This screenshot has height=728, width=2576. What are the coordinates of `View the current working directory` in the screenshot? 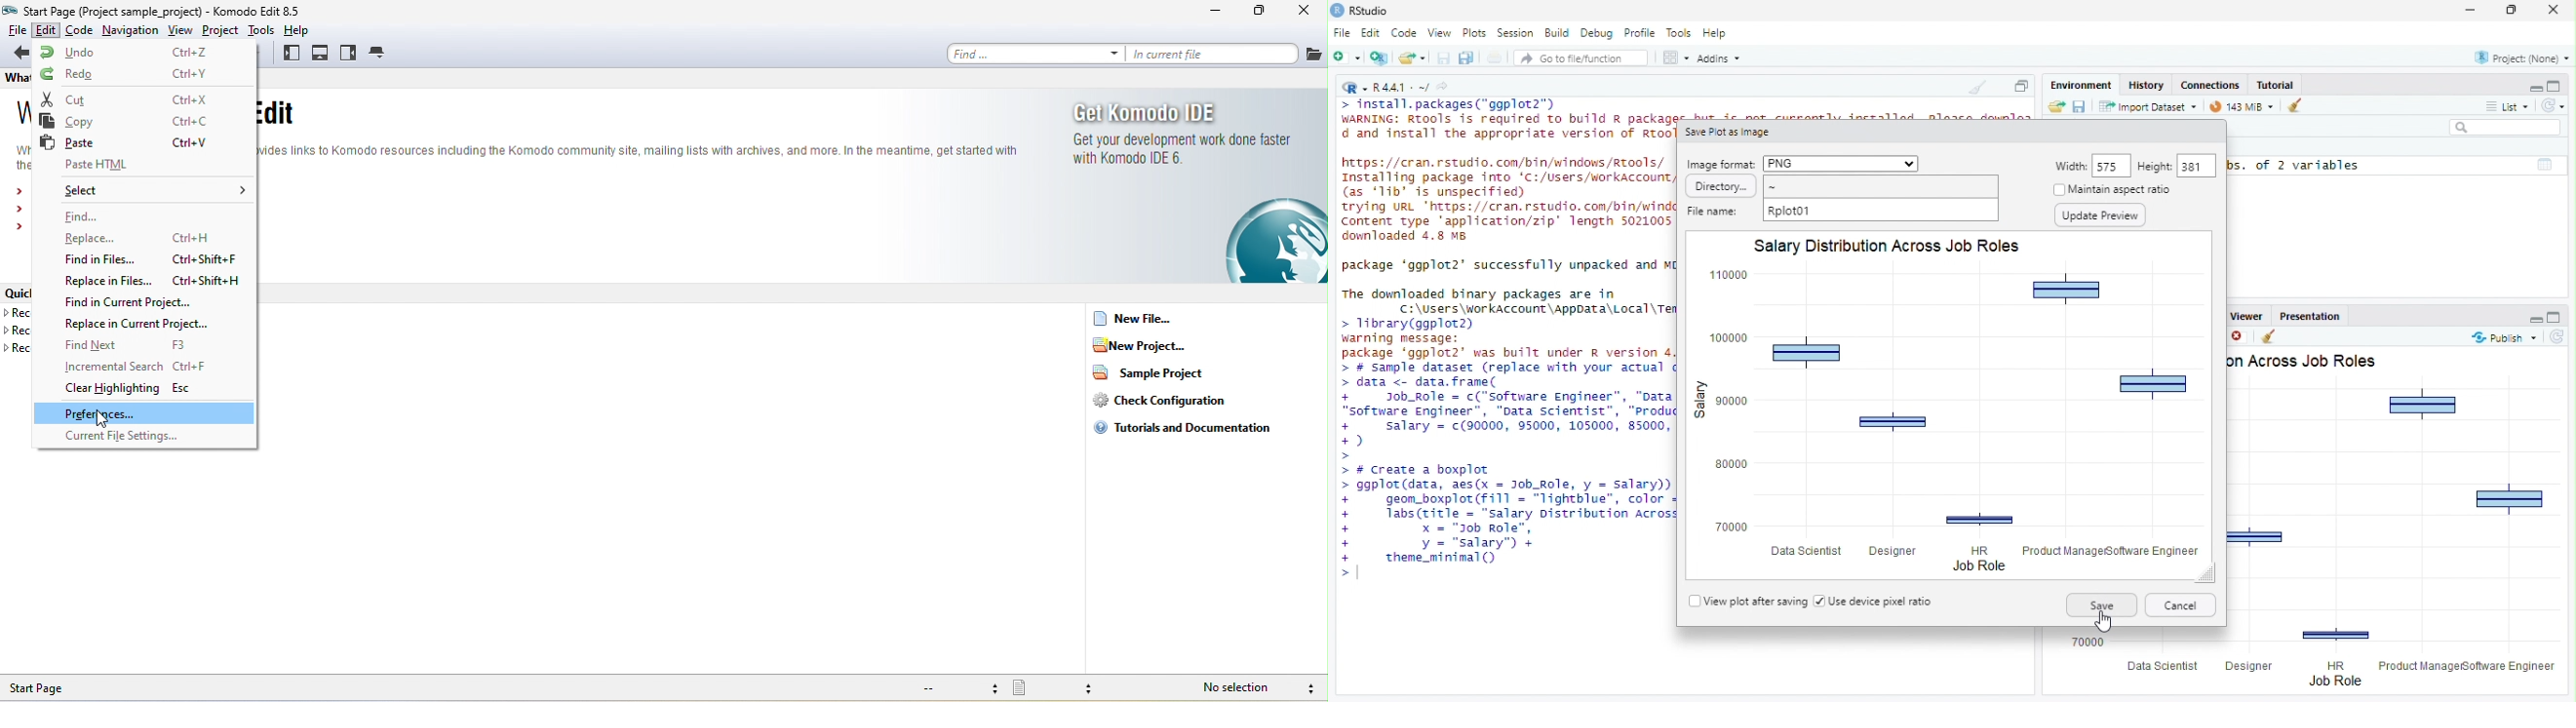 It's located at (1442, 87).